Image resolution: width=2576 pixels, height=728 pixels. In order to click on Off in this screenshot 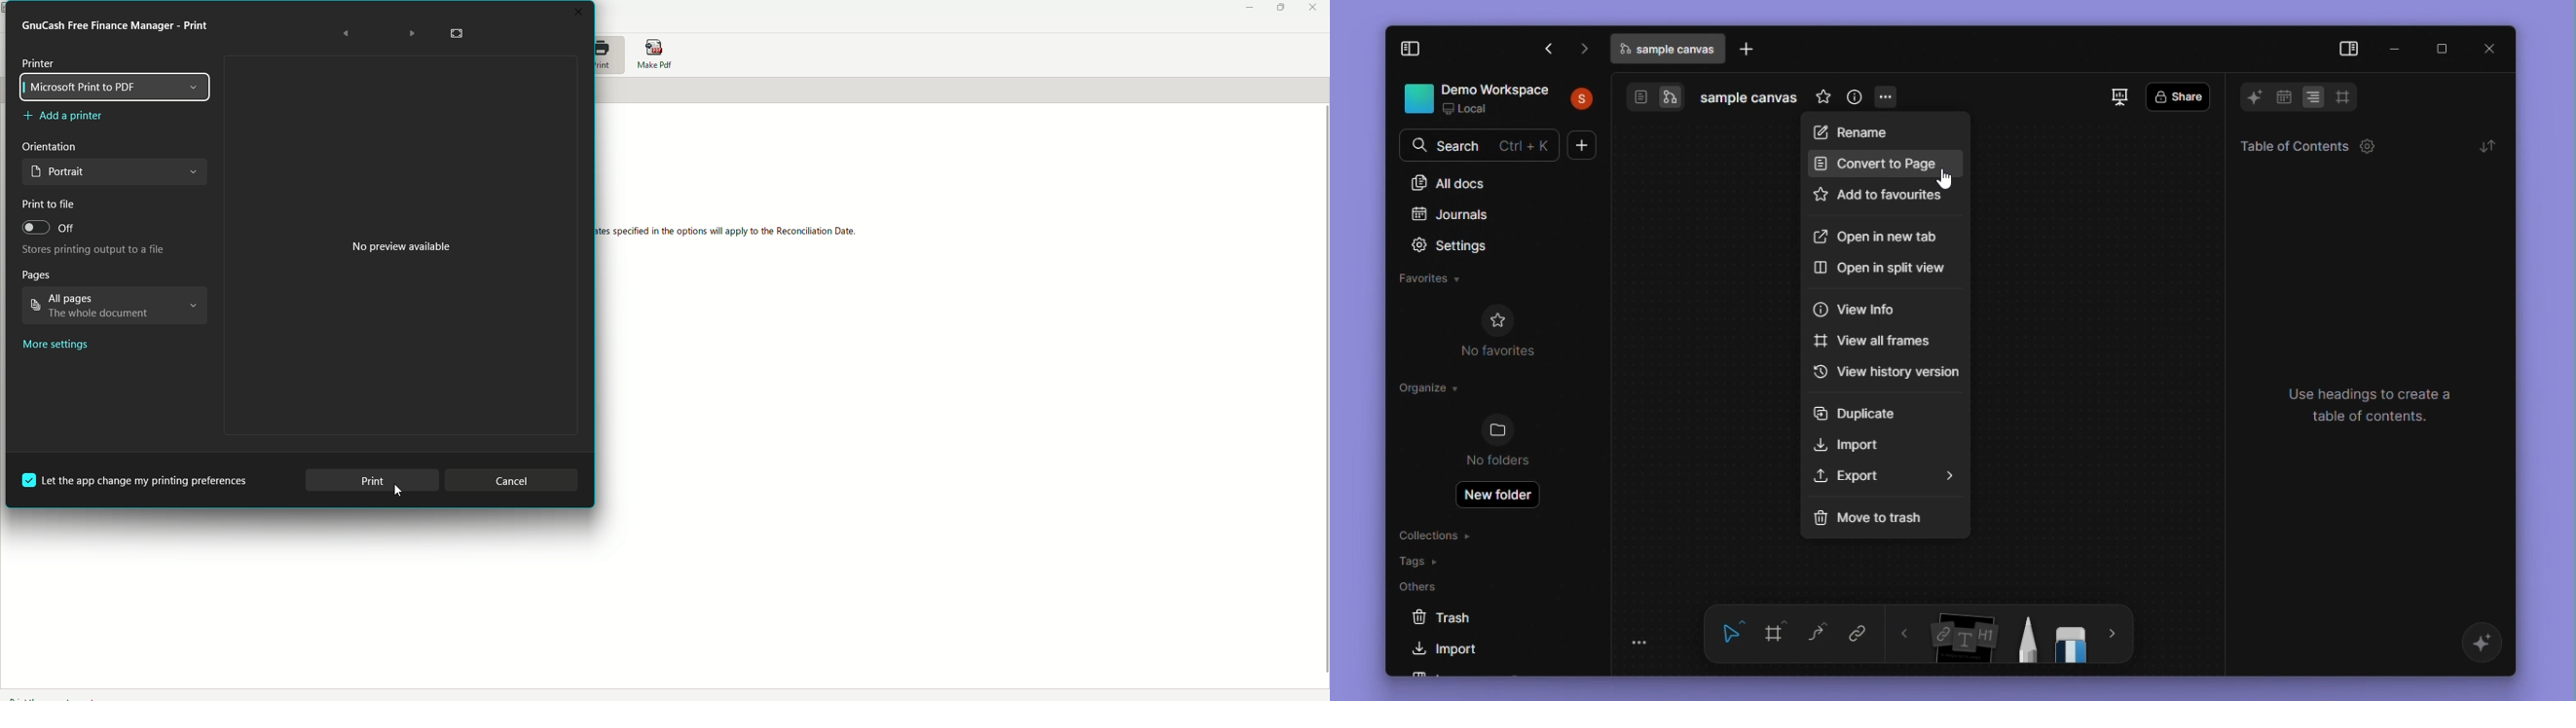, I will do `click(47, 227)`.